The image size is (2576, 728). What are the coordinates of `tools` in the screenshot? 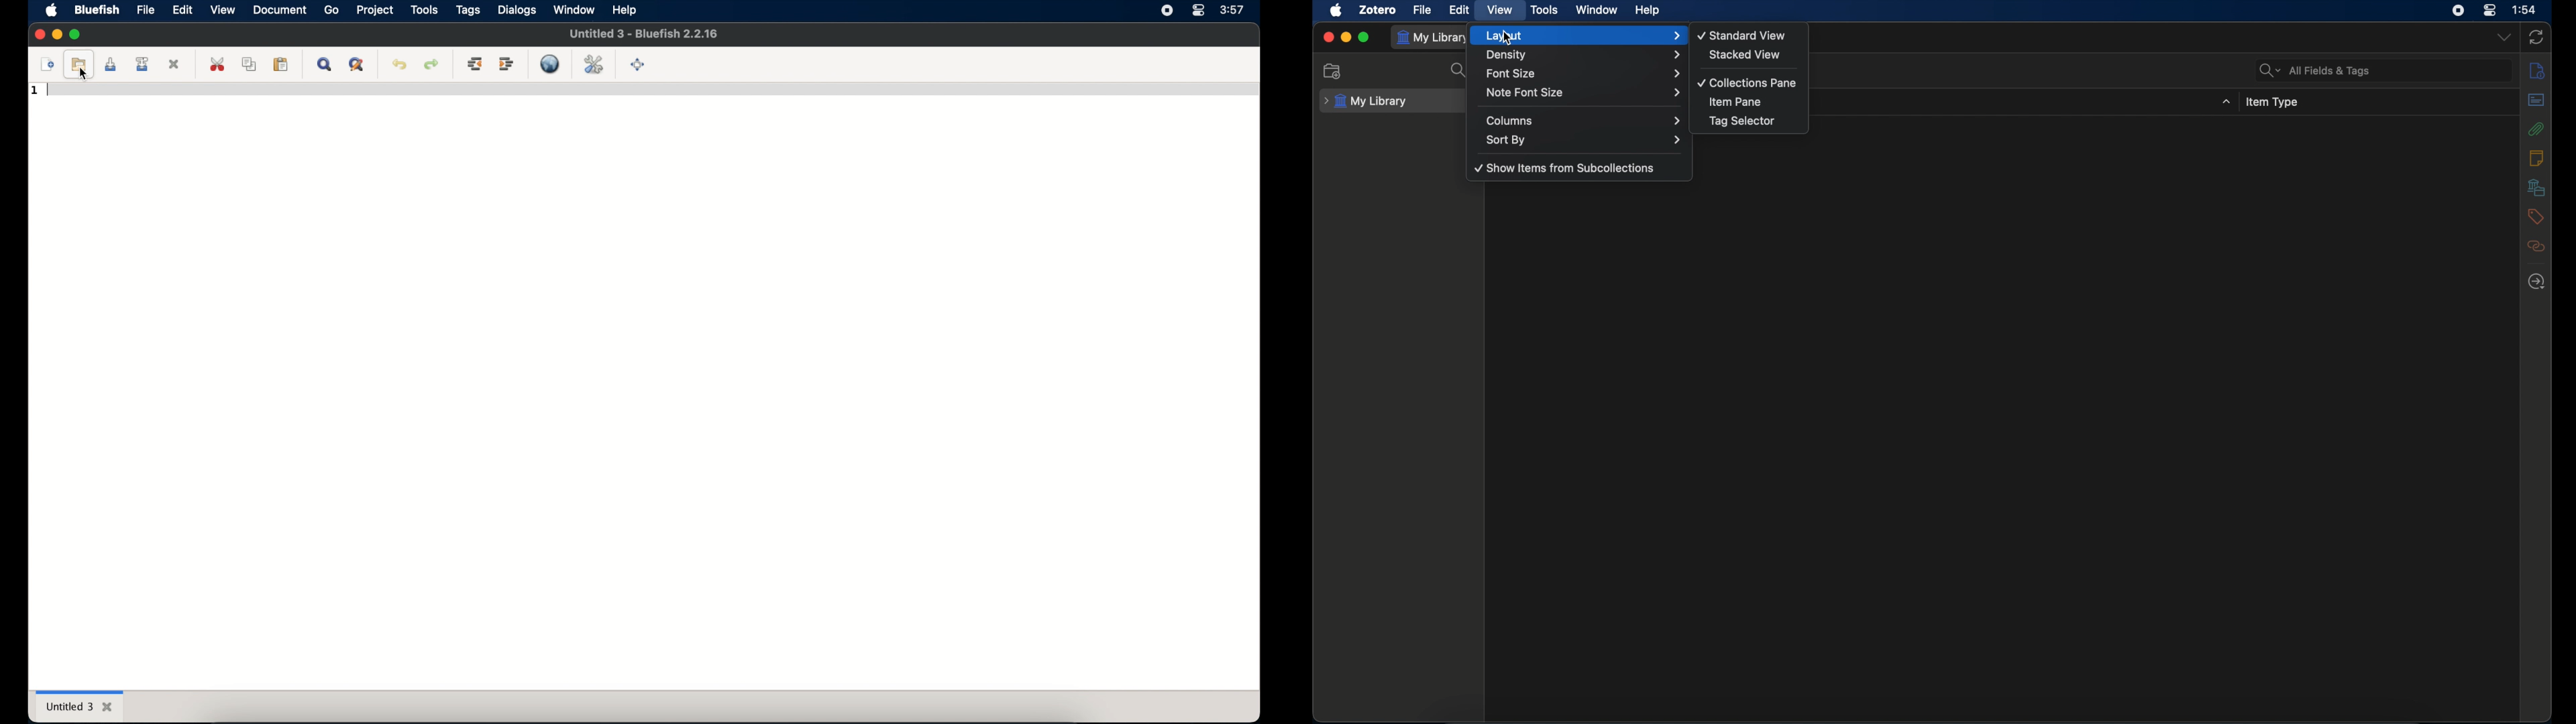 It's located at (424, 10).